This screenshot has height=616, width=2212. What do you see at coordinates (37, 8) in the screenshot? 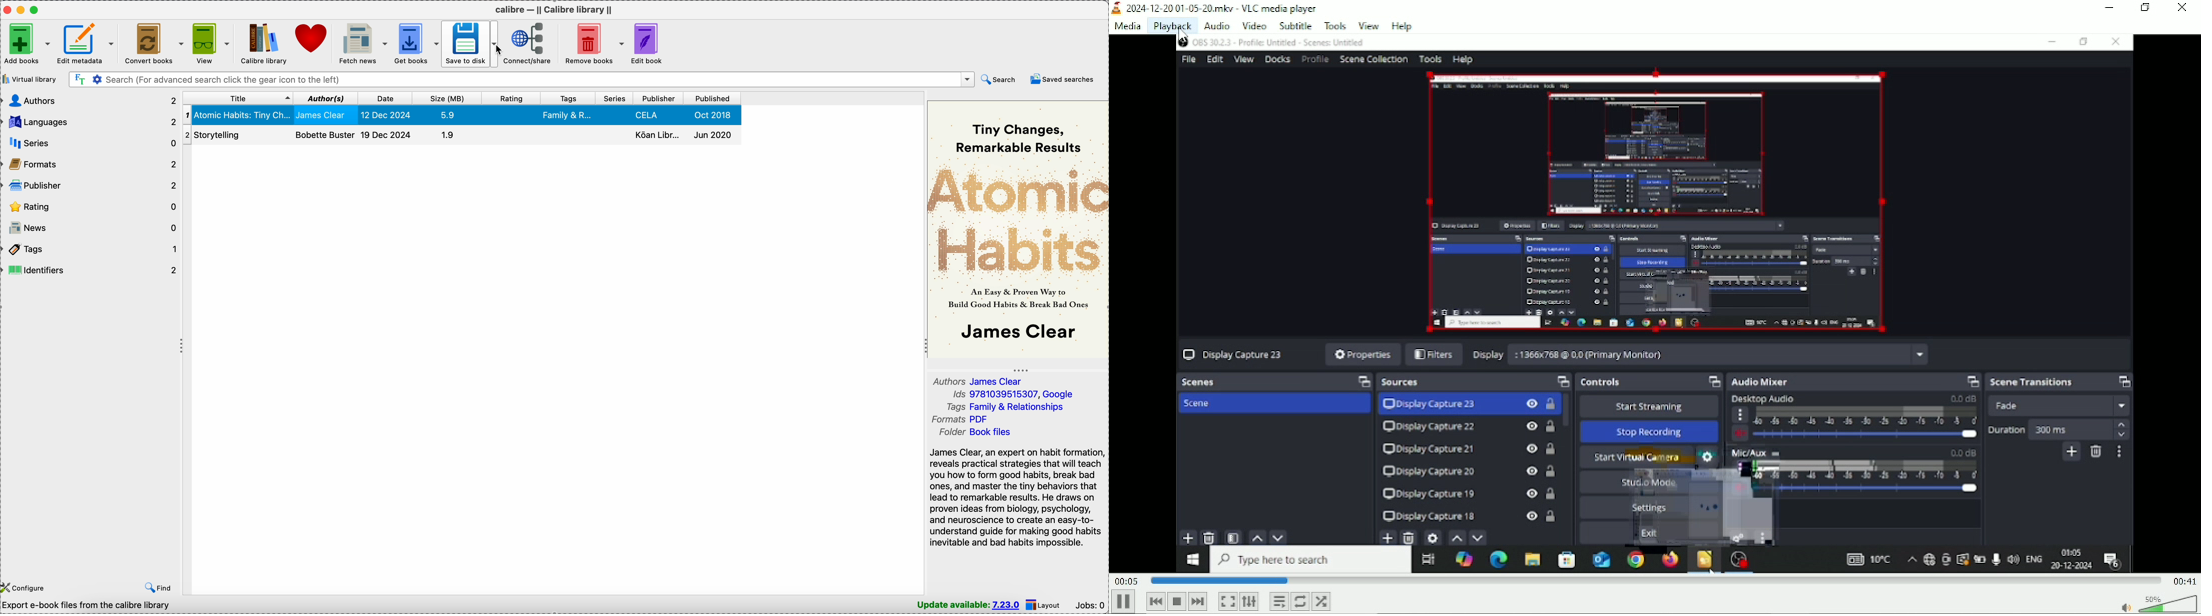
I see `maximize Calibre` at bounding box center [37, 8].